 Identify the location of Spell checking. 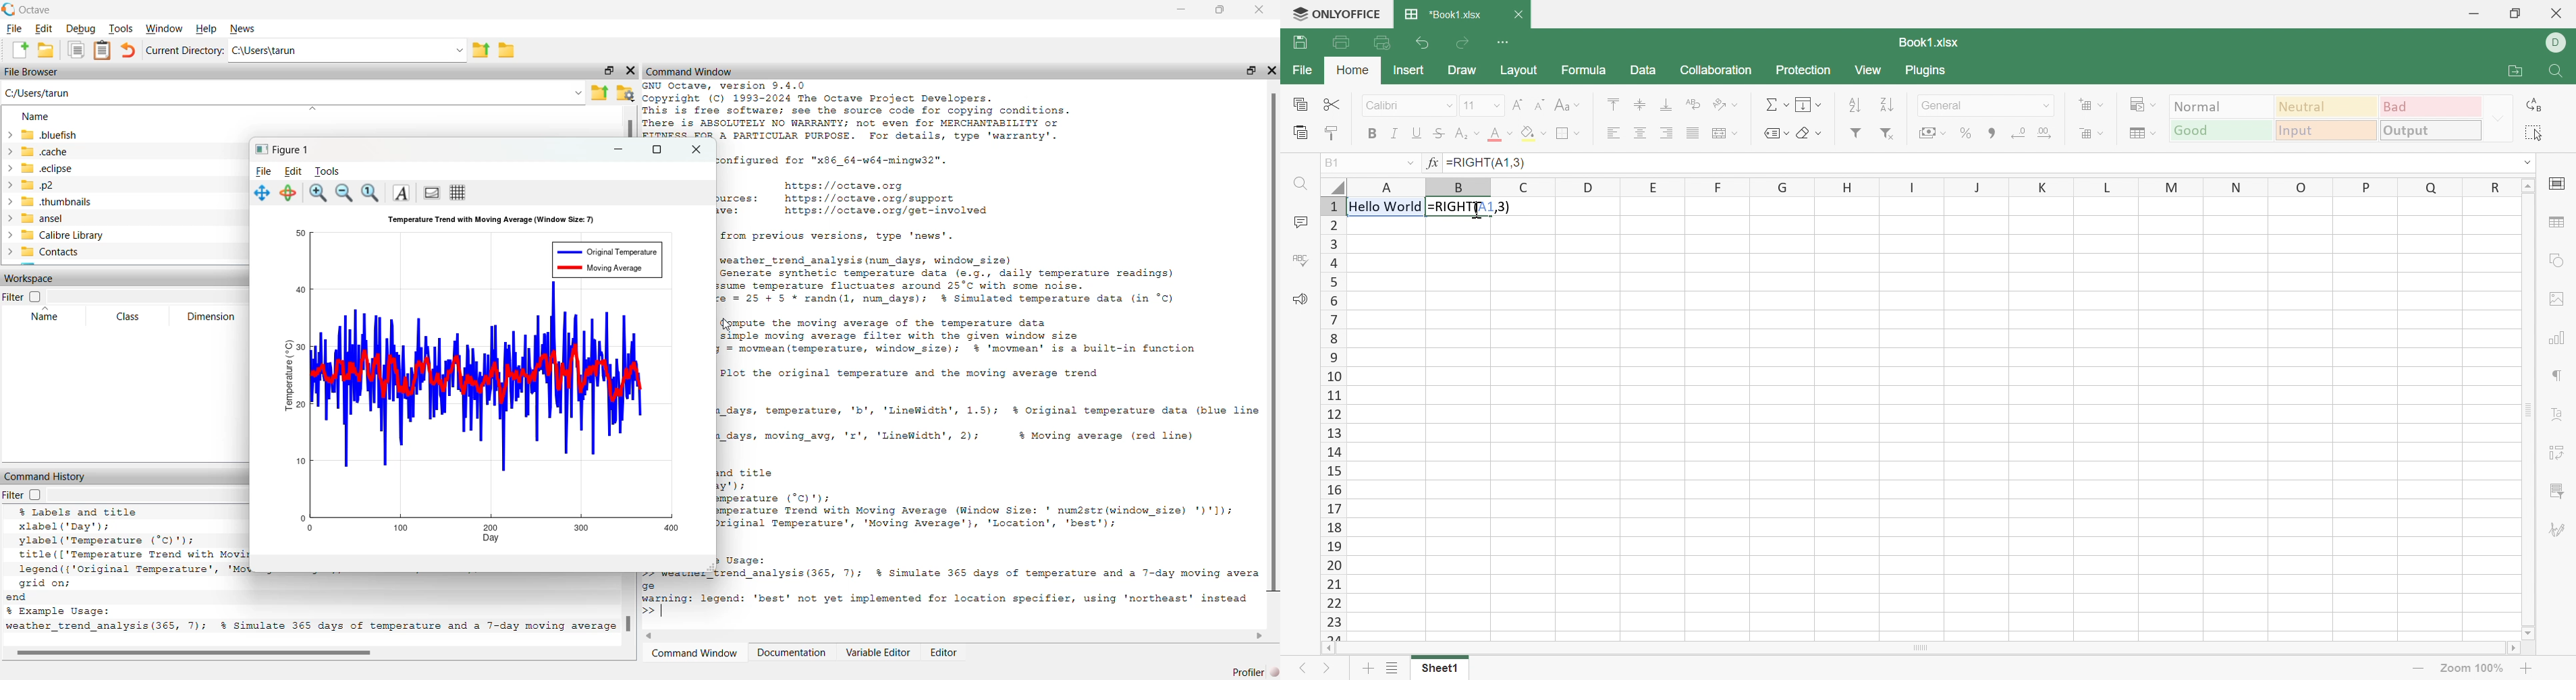
(1303, 259).